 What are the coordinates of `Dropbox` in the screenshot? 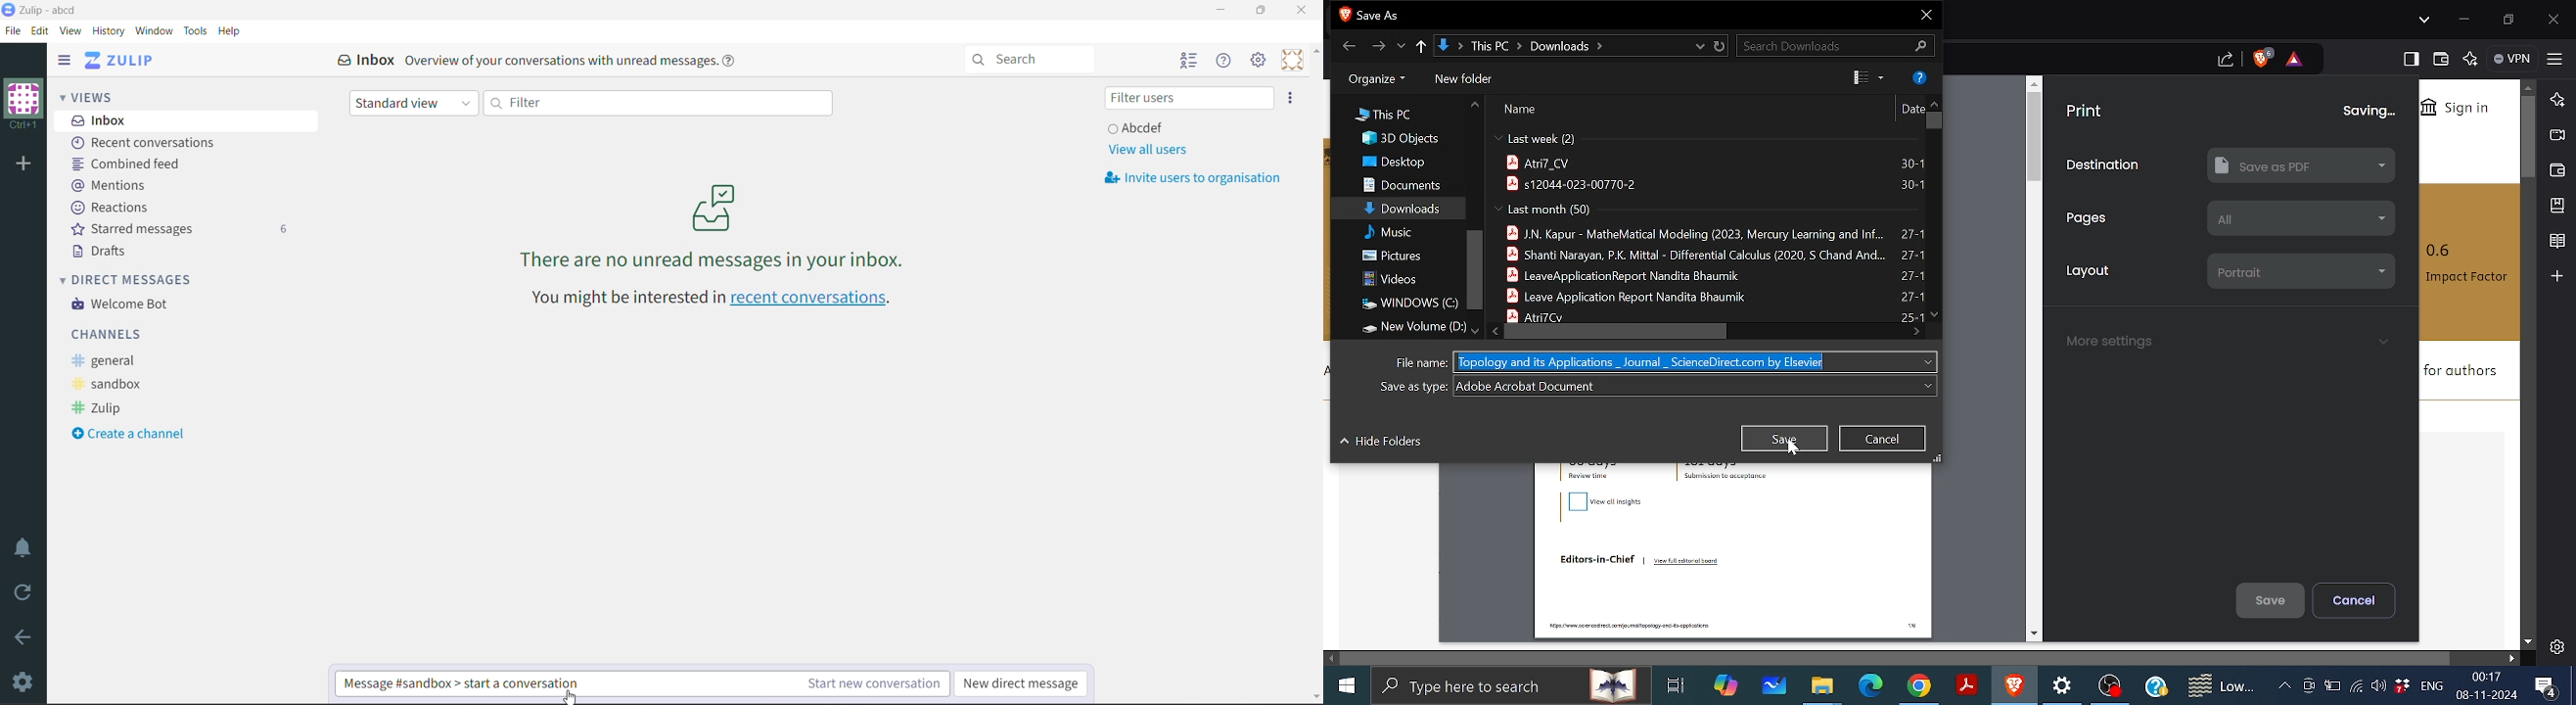 It's located at (2401, 686).